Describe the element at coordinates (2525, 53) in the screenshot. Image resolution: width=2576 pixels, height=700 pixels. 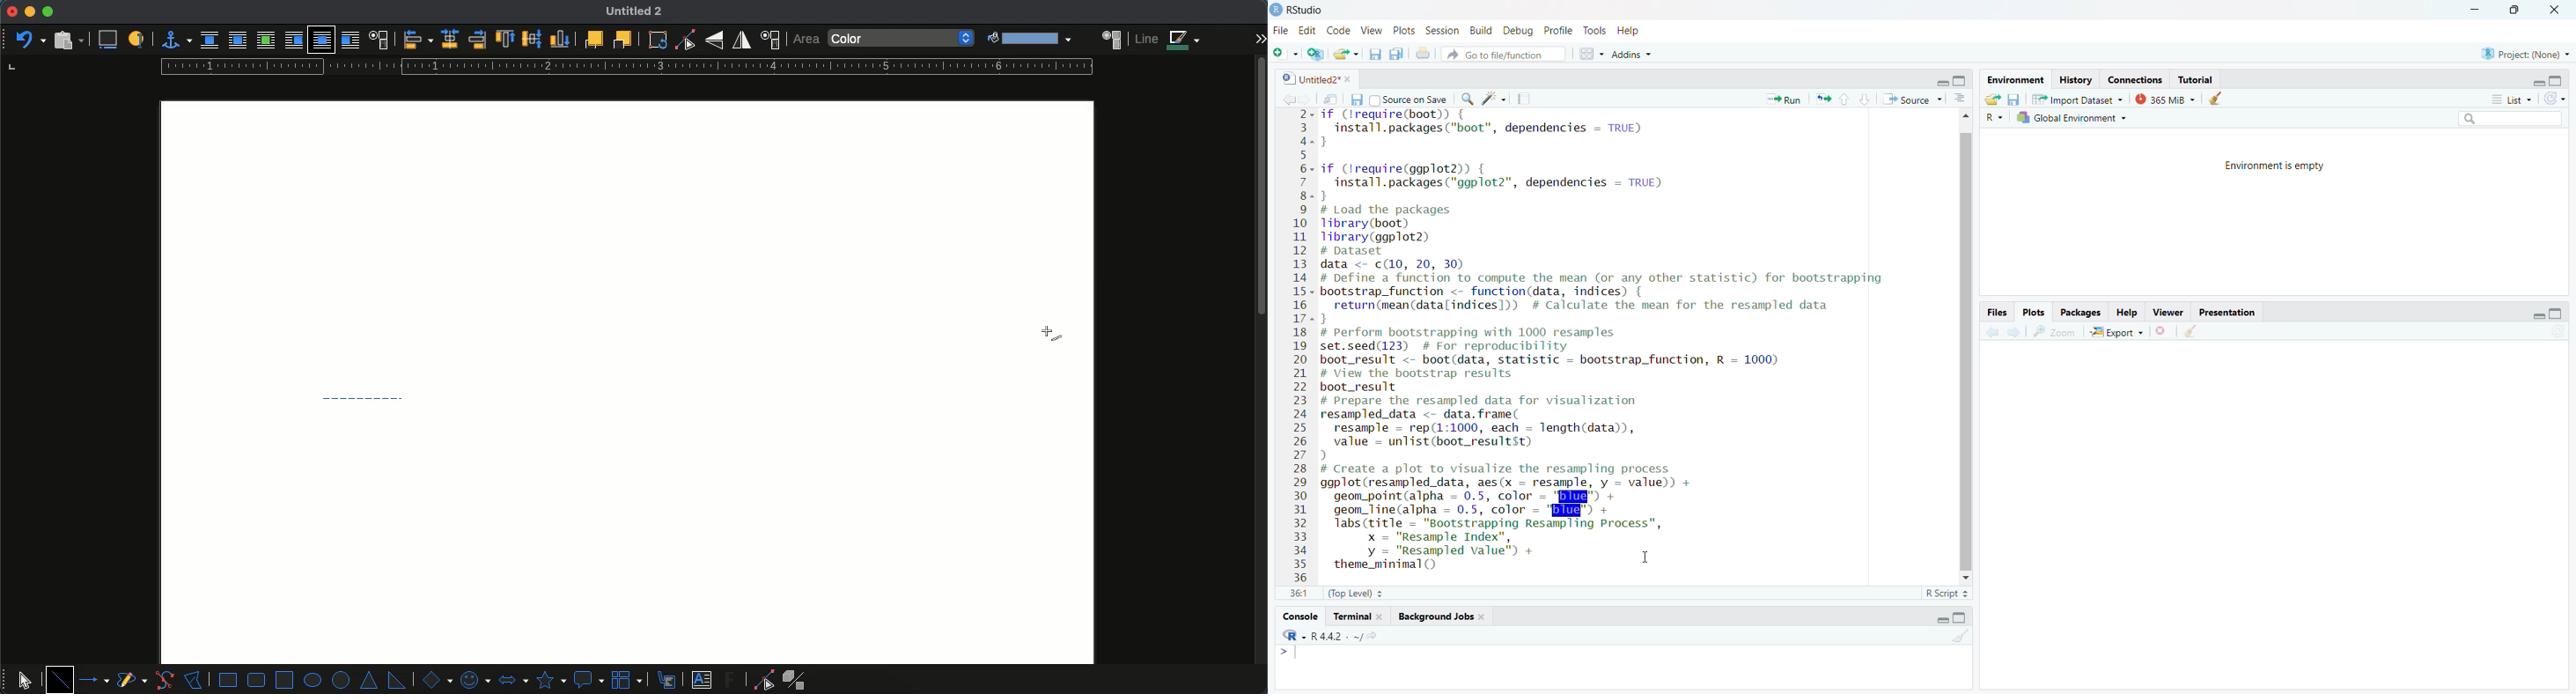
I see `®) Project: (None) ~` at that location.